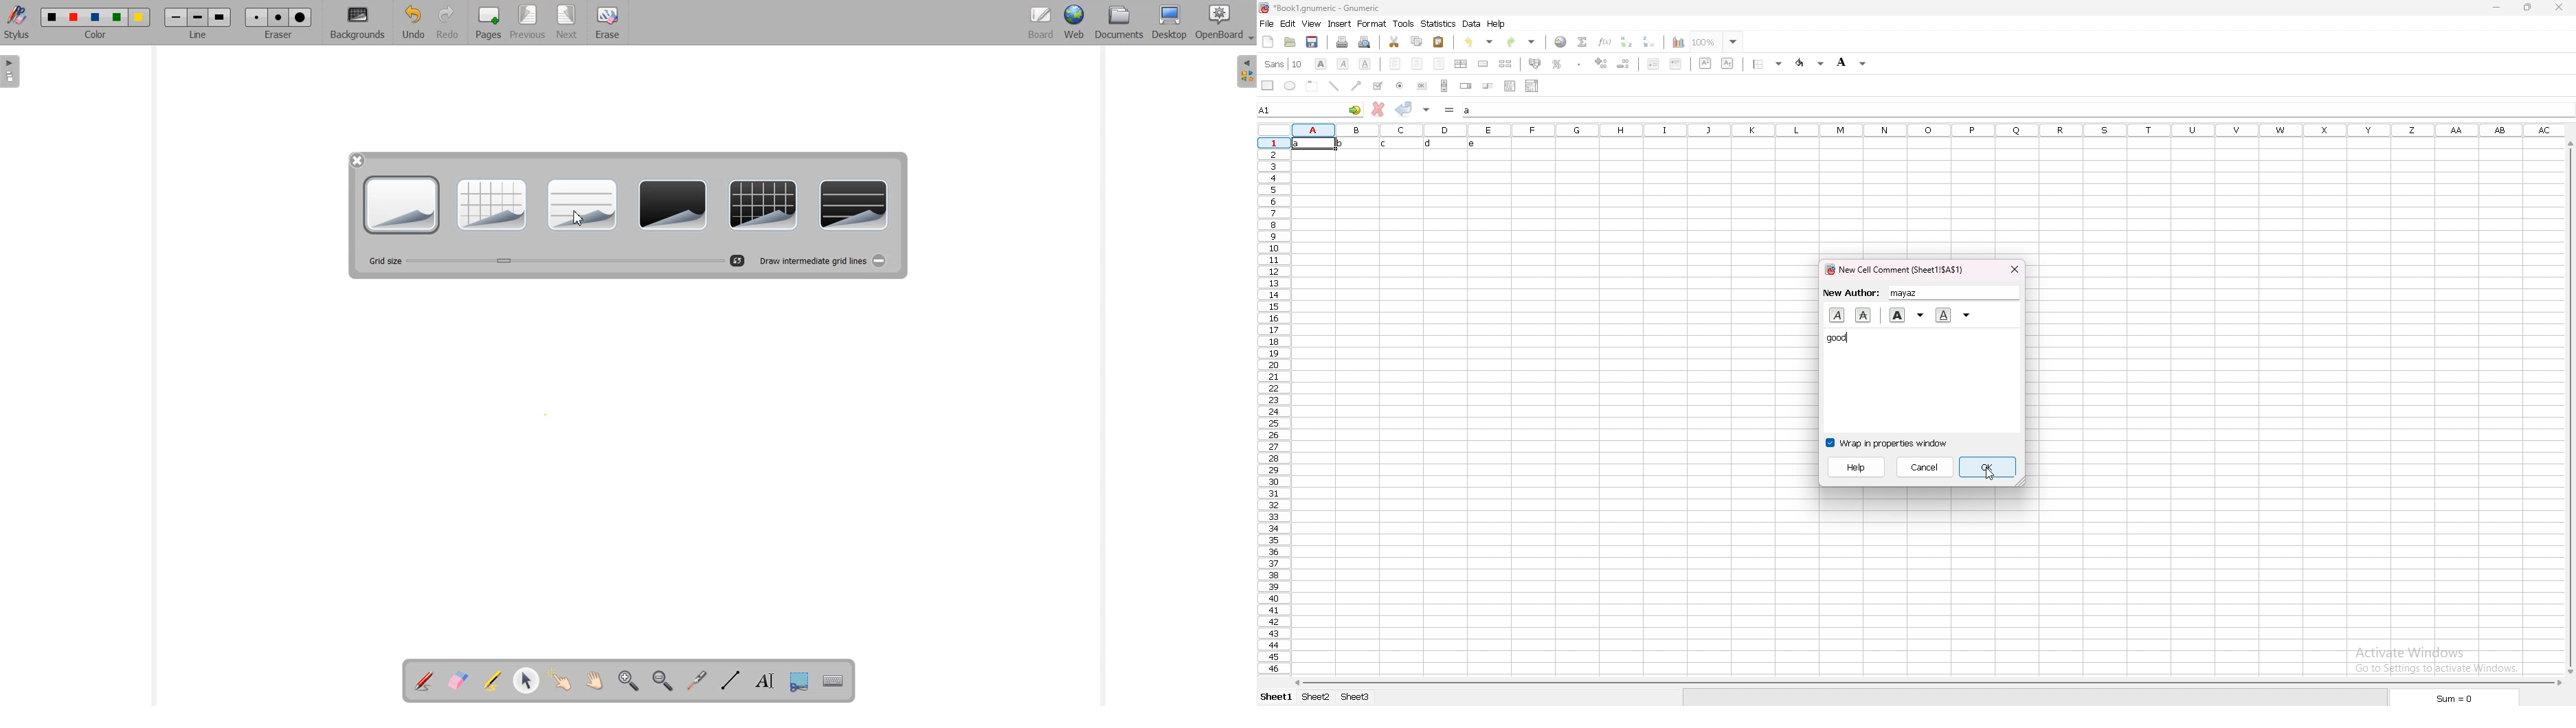 This screenshot has width=2576, height=728. I want to click on cursor, so click(1989, 474).